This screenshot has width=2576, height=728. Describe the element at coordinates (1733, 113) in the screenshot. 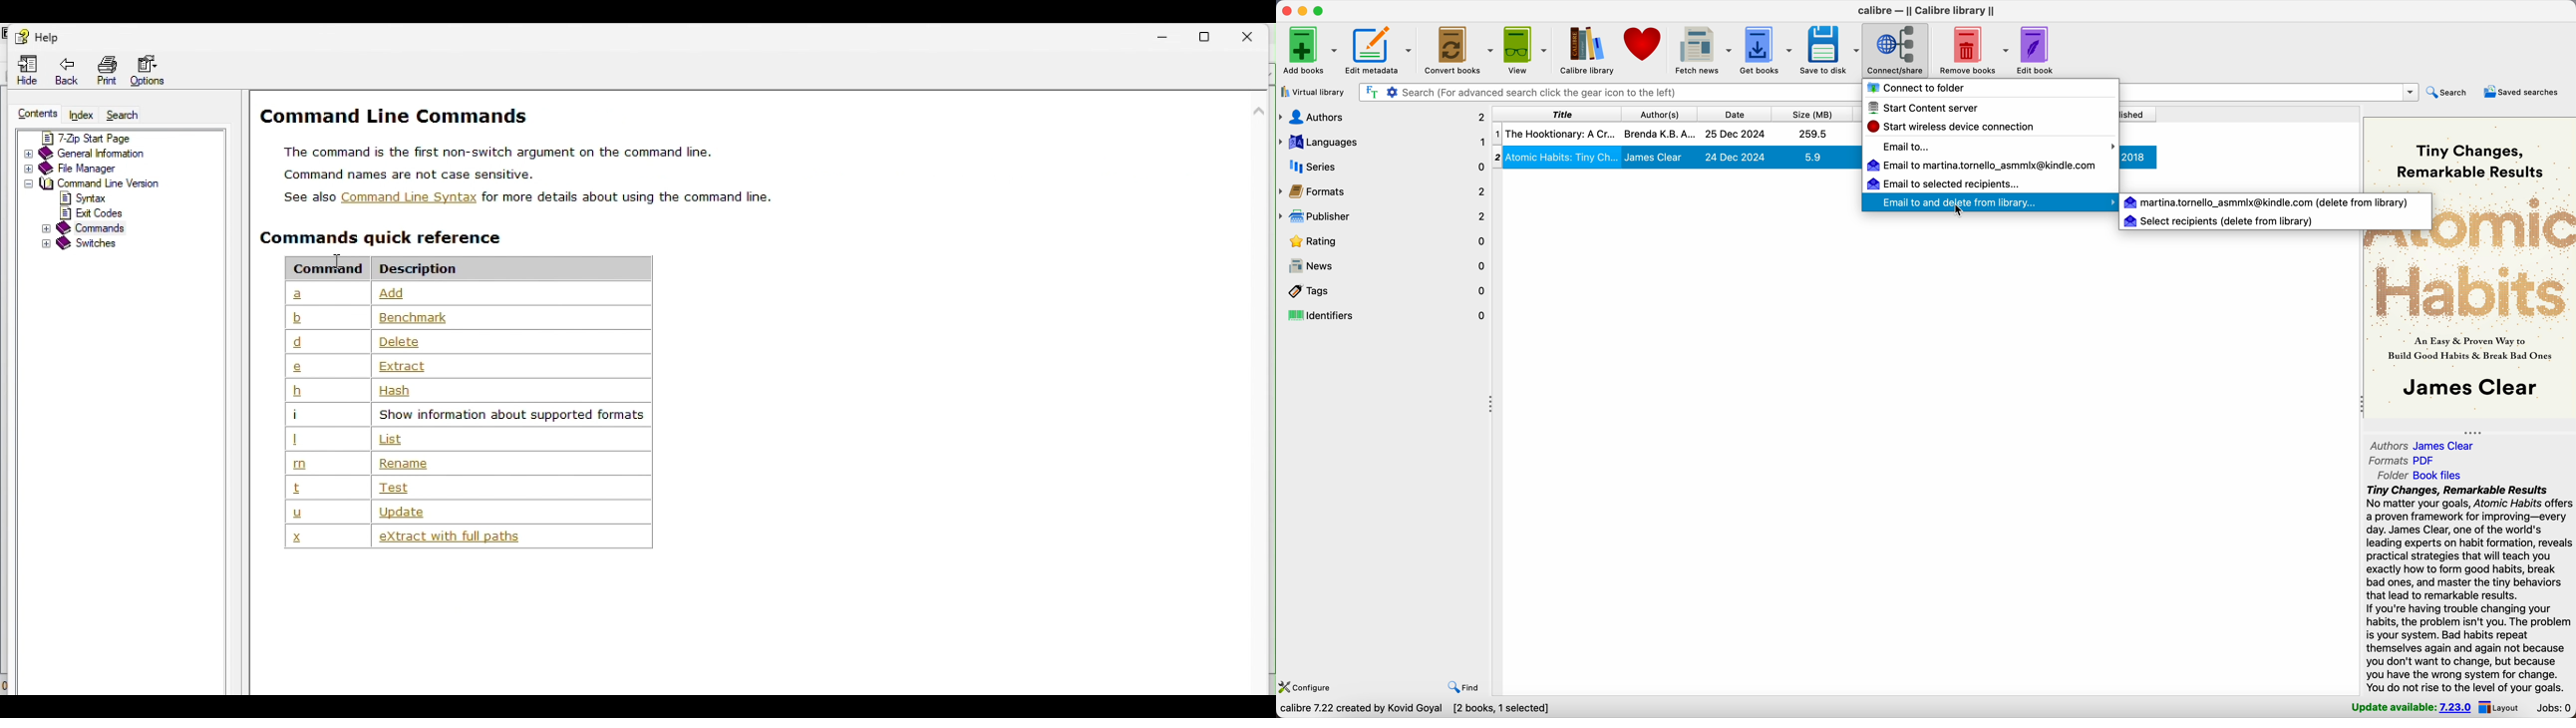

I see `date` at that location.